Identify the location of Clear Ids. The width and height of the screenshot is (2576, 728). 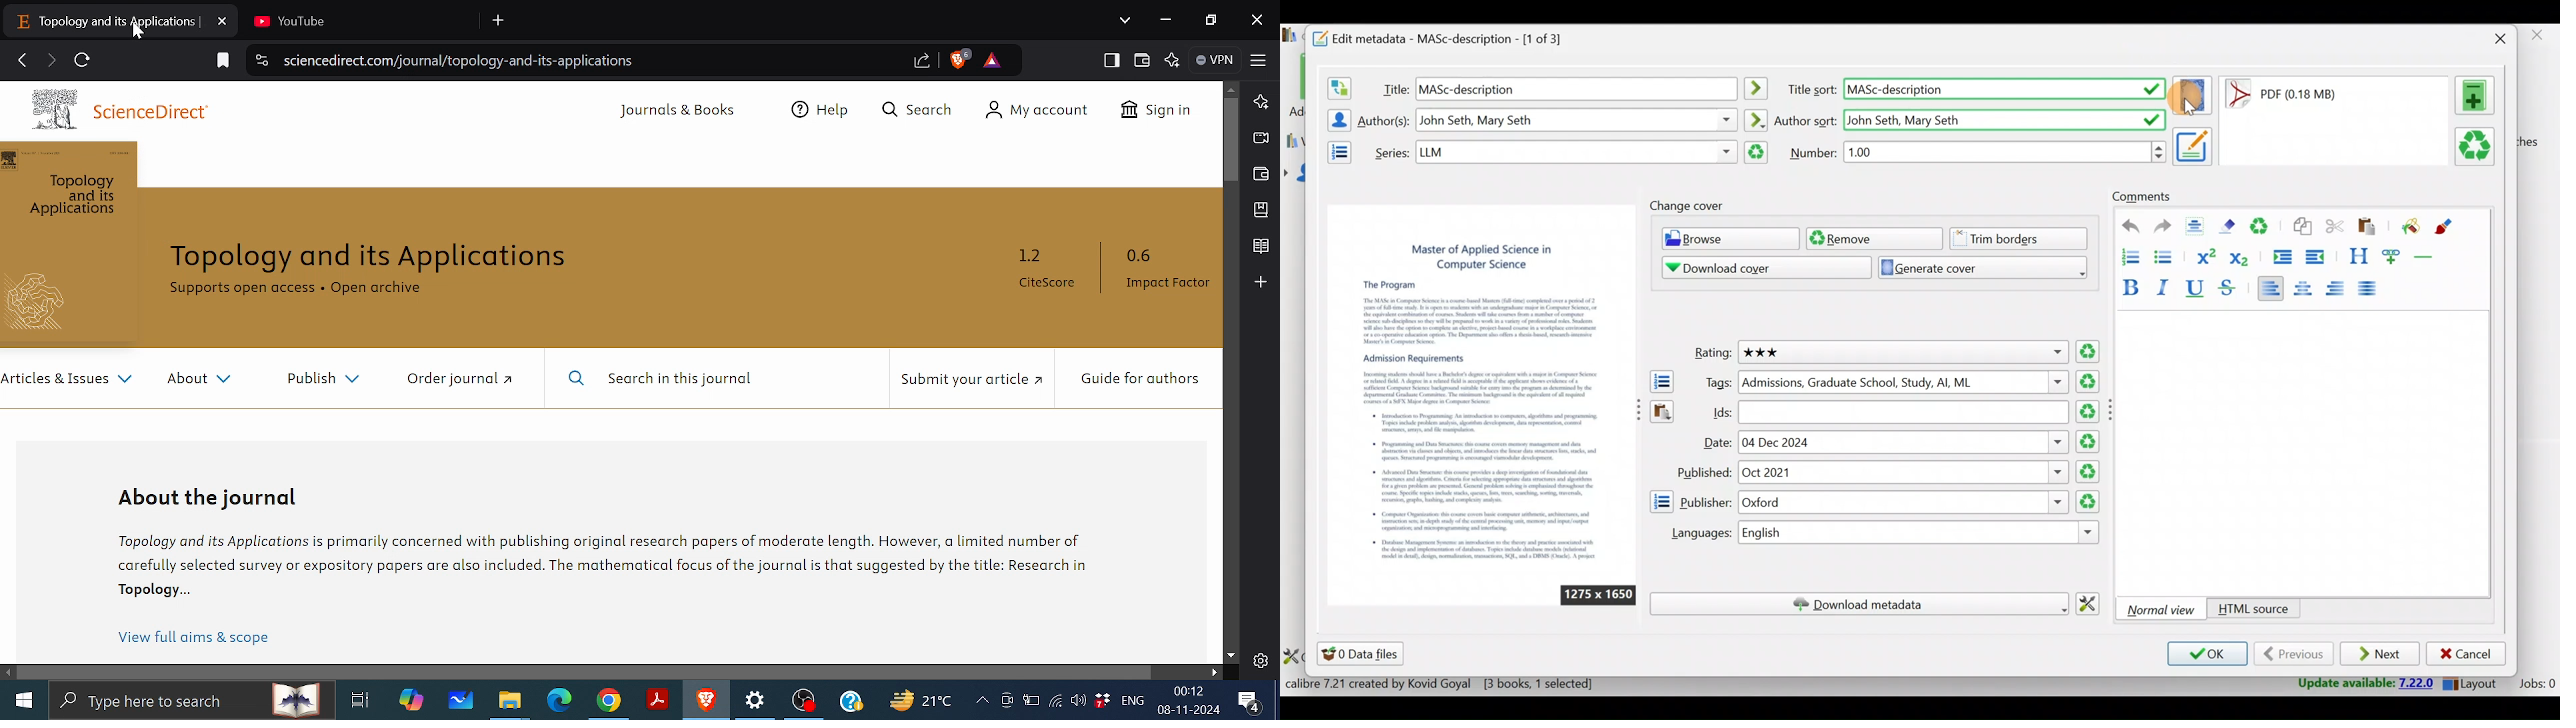
(2089, 413).